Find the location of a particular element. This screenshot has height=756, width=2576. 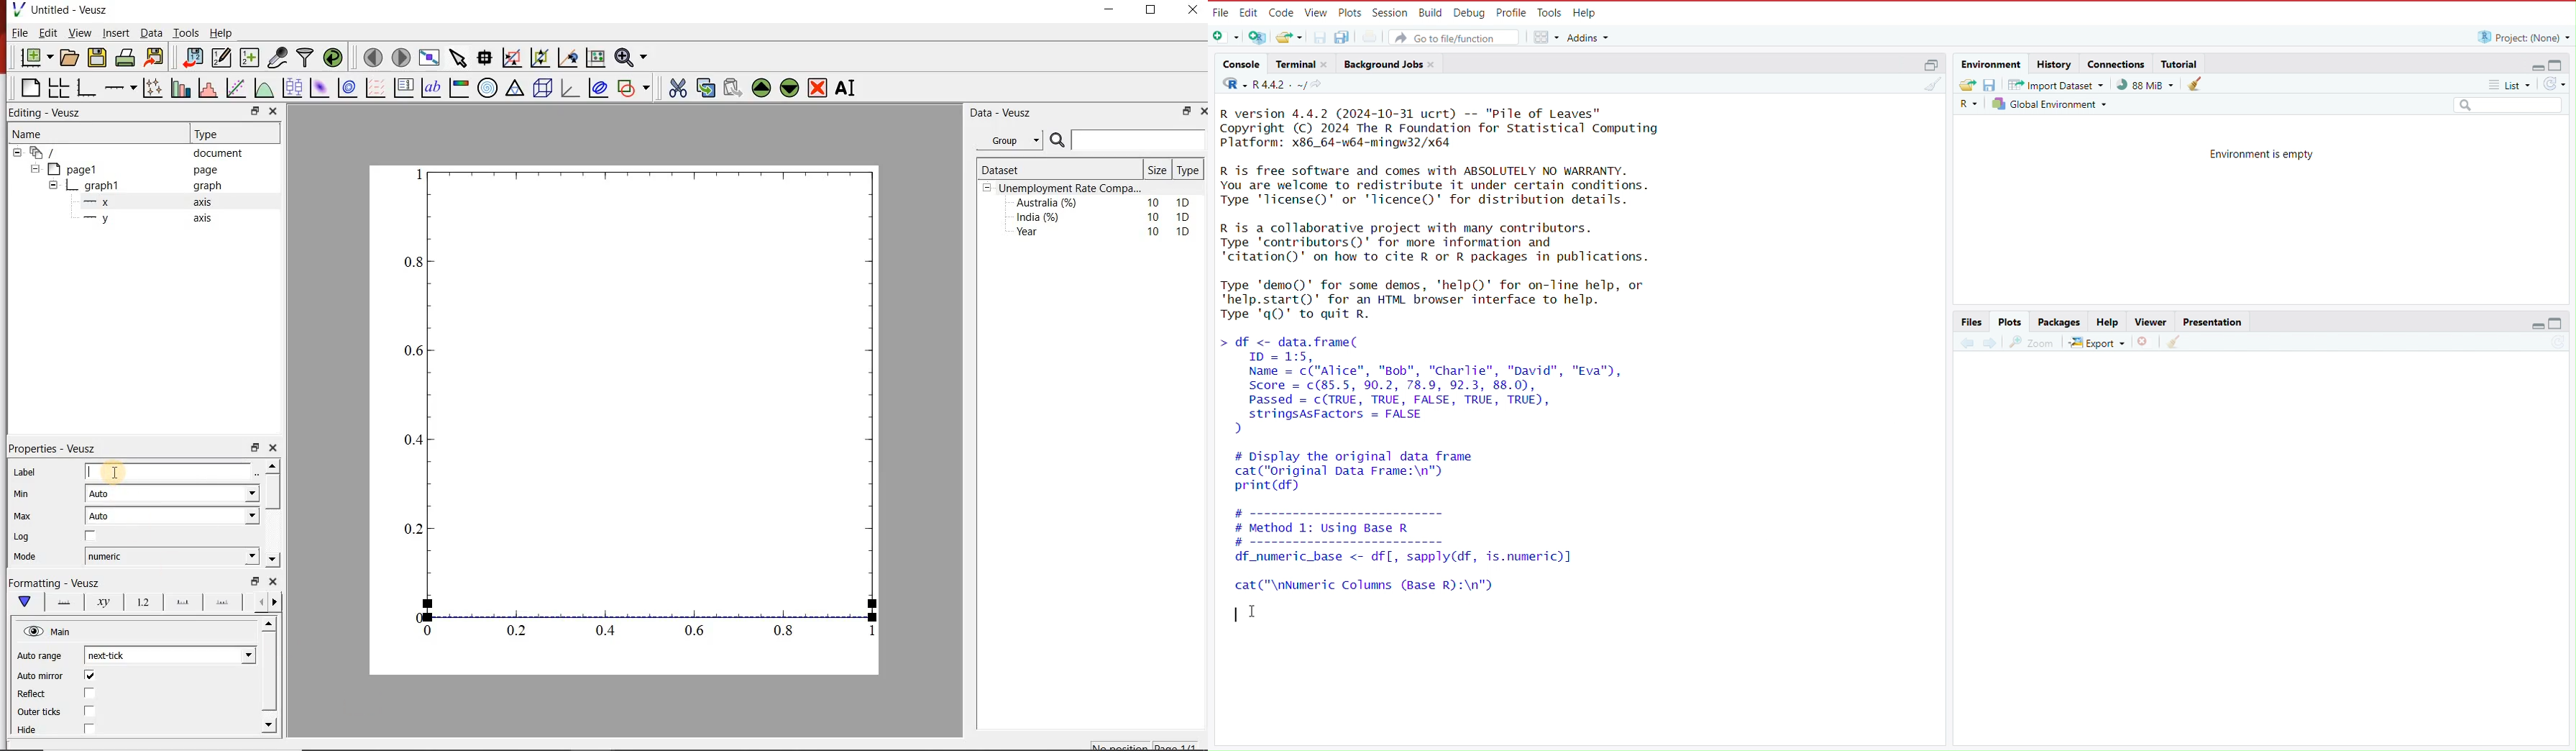

view plot on full screen is located at coordinates (431, 57).